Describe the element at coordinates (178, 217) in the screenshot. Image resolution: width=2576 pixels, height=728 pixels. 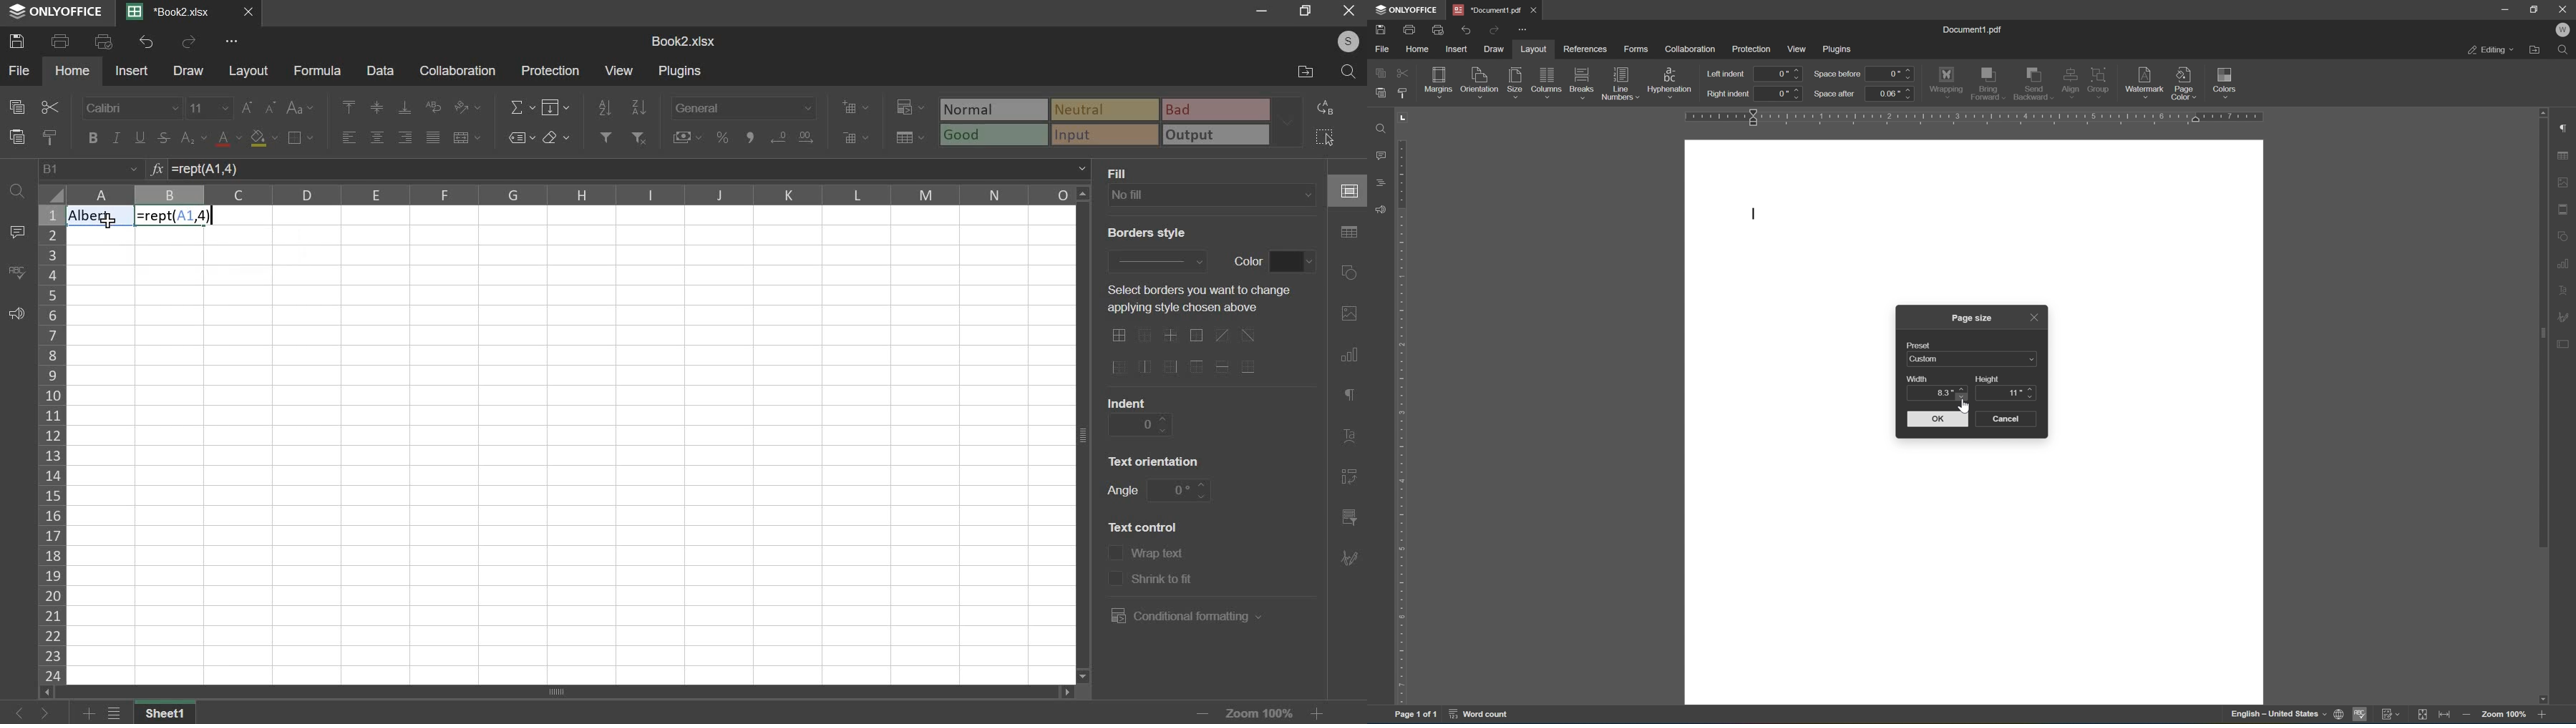
I see `Formula` at that location.